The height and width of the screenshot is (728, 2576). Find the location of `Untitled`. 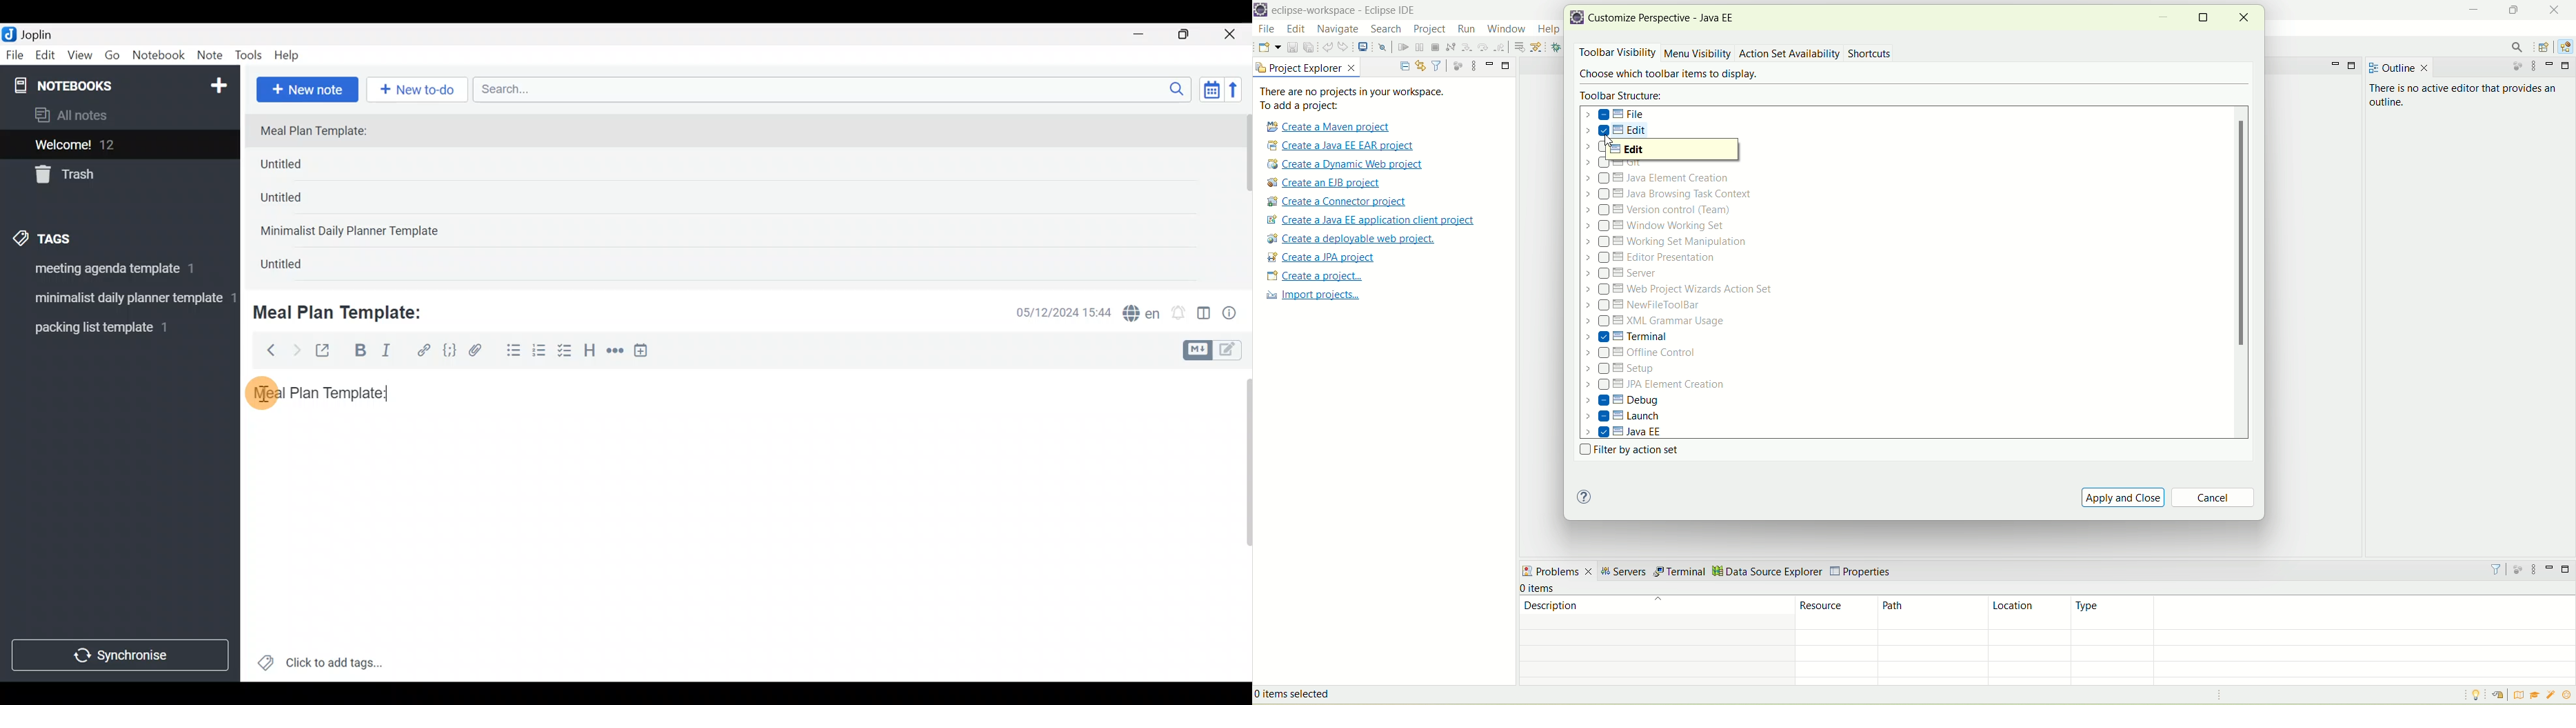

Untitled is located at coordinates (296, 267).